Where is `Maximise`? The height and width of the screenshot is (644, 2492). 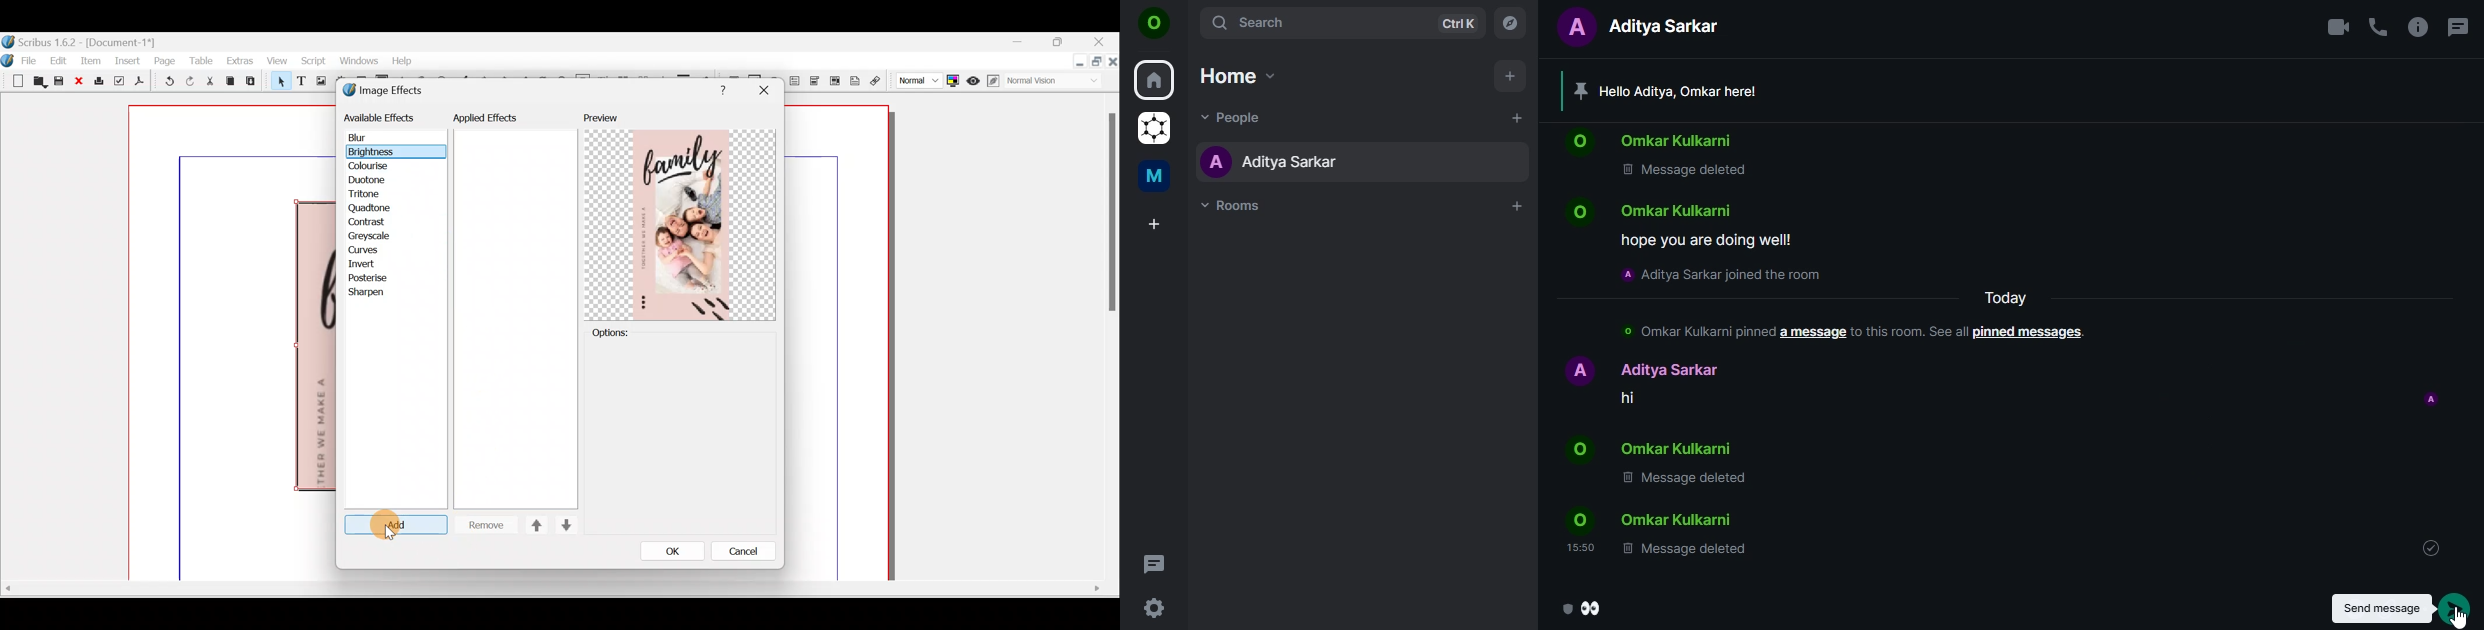 Maximise is located at coordinates (1098, 63).